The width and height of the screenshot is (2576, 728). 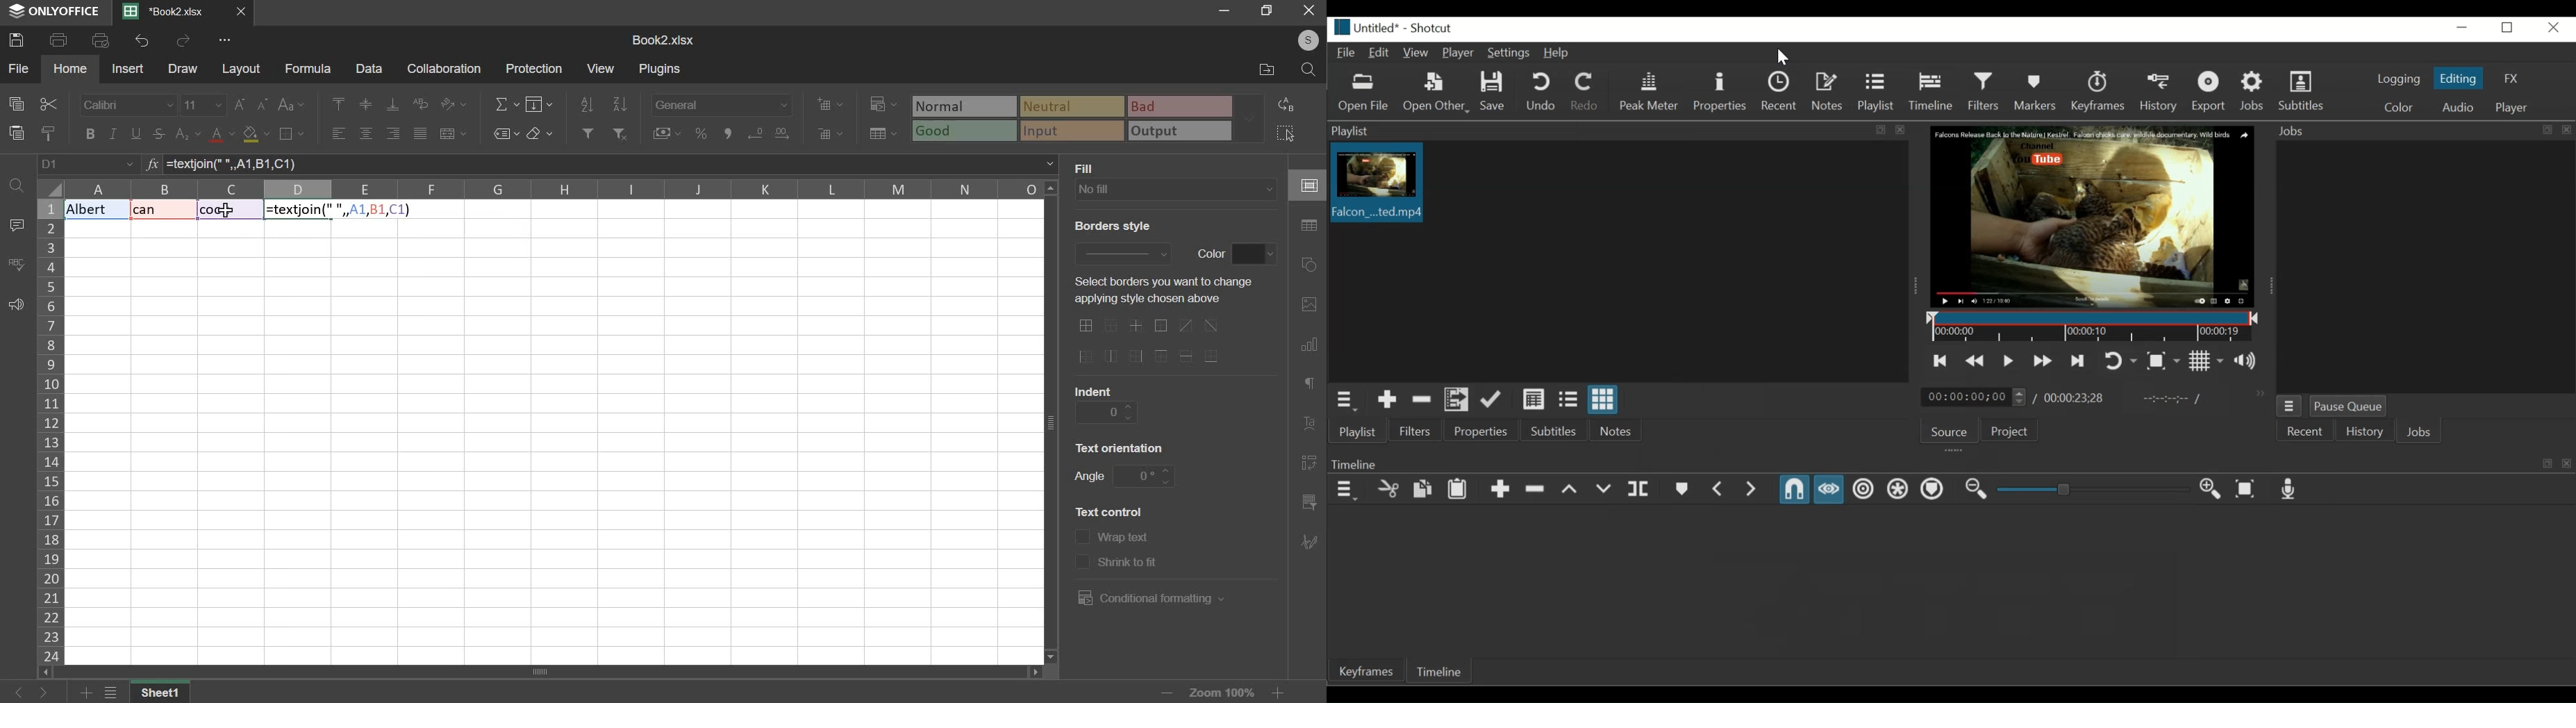 What do you see at coordinates (1365, 672) in the screenshot?
I see `Keyframes` at bounding box center [1365, 672].